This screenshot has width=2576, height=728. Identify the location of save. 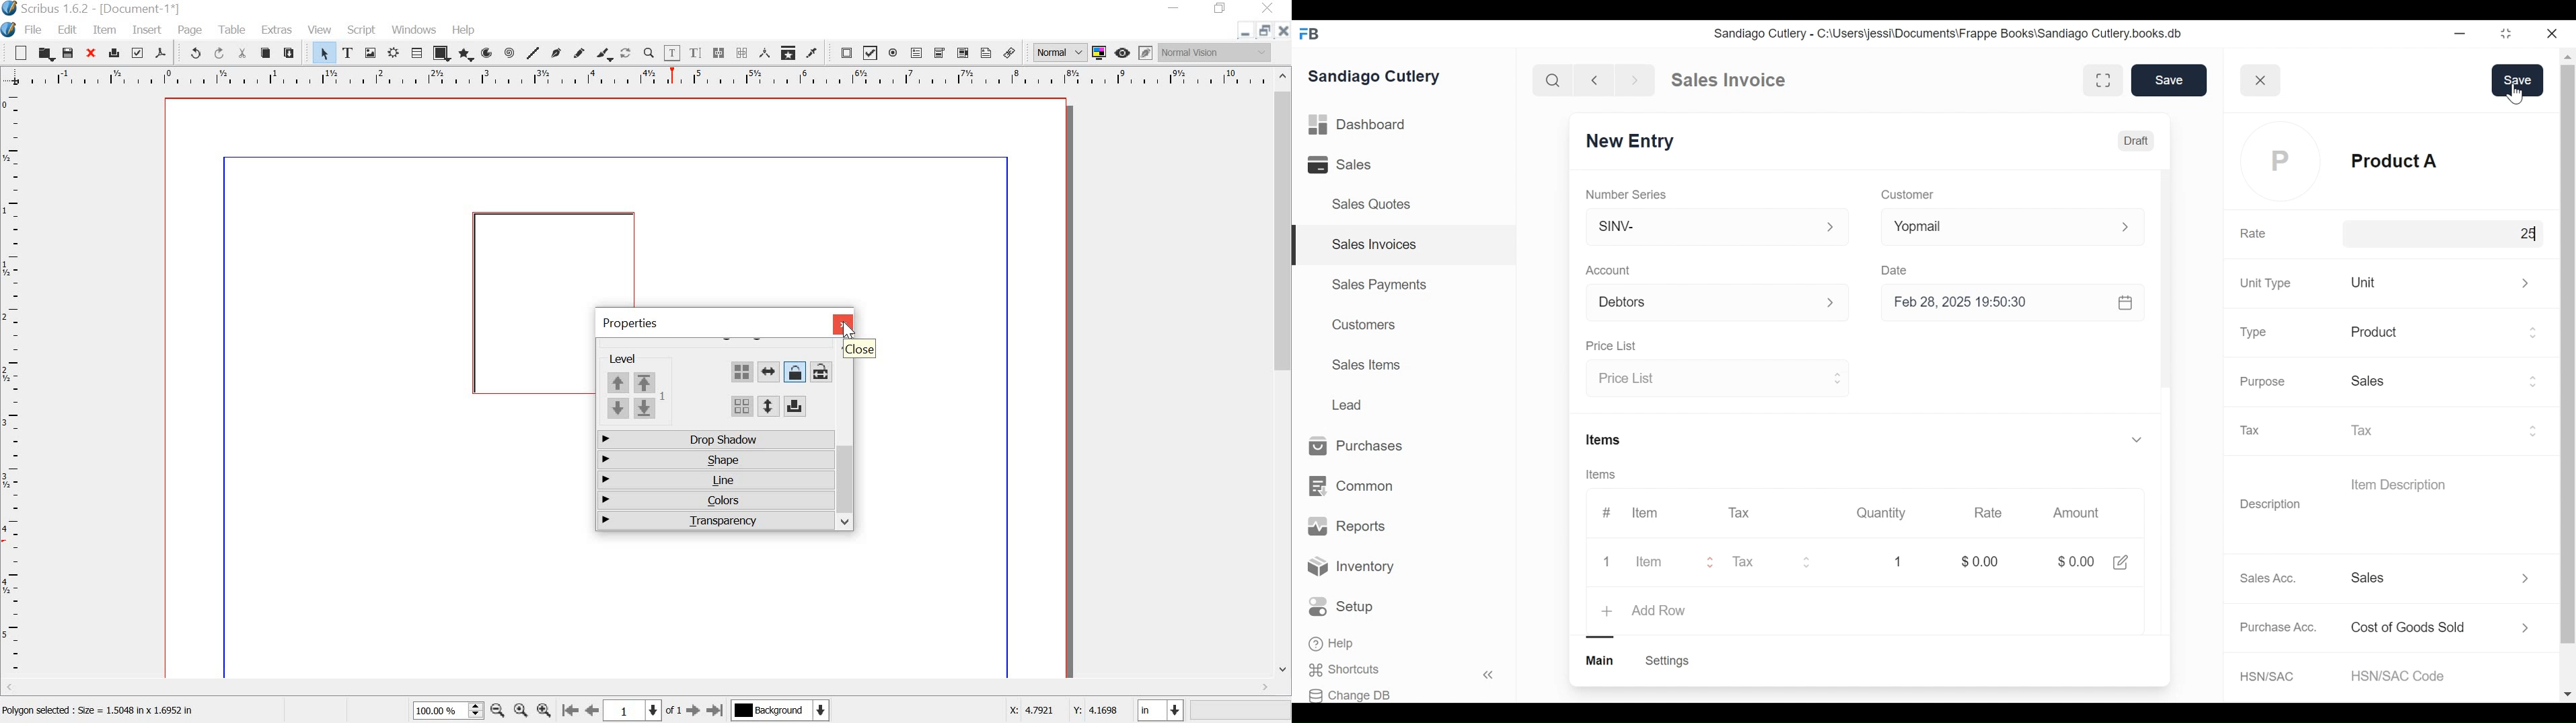
(69, 53).